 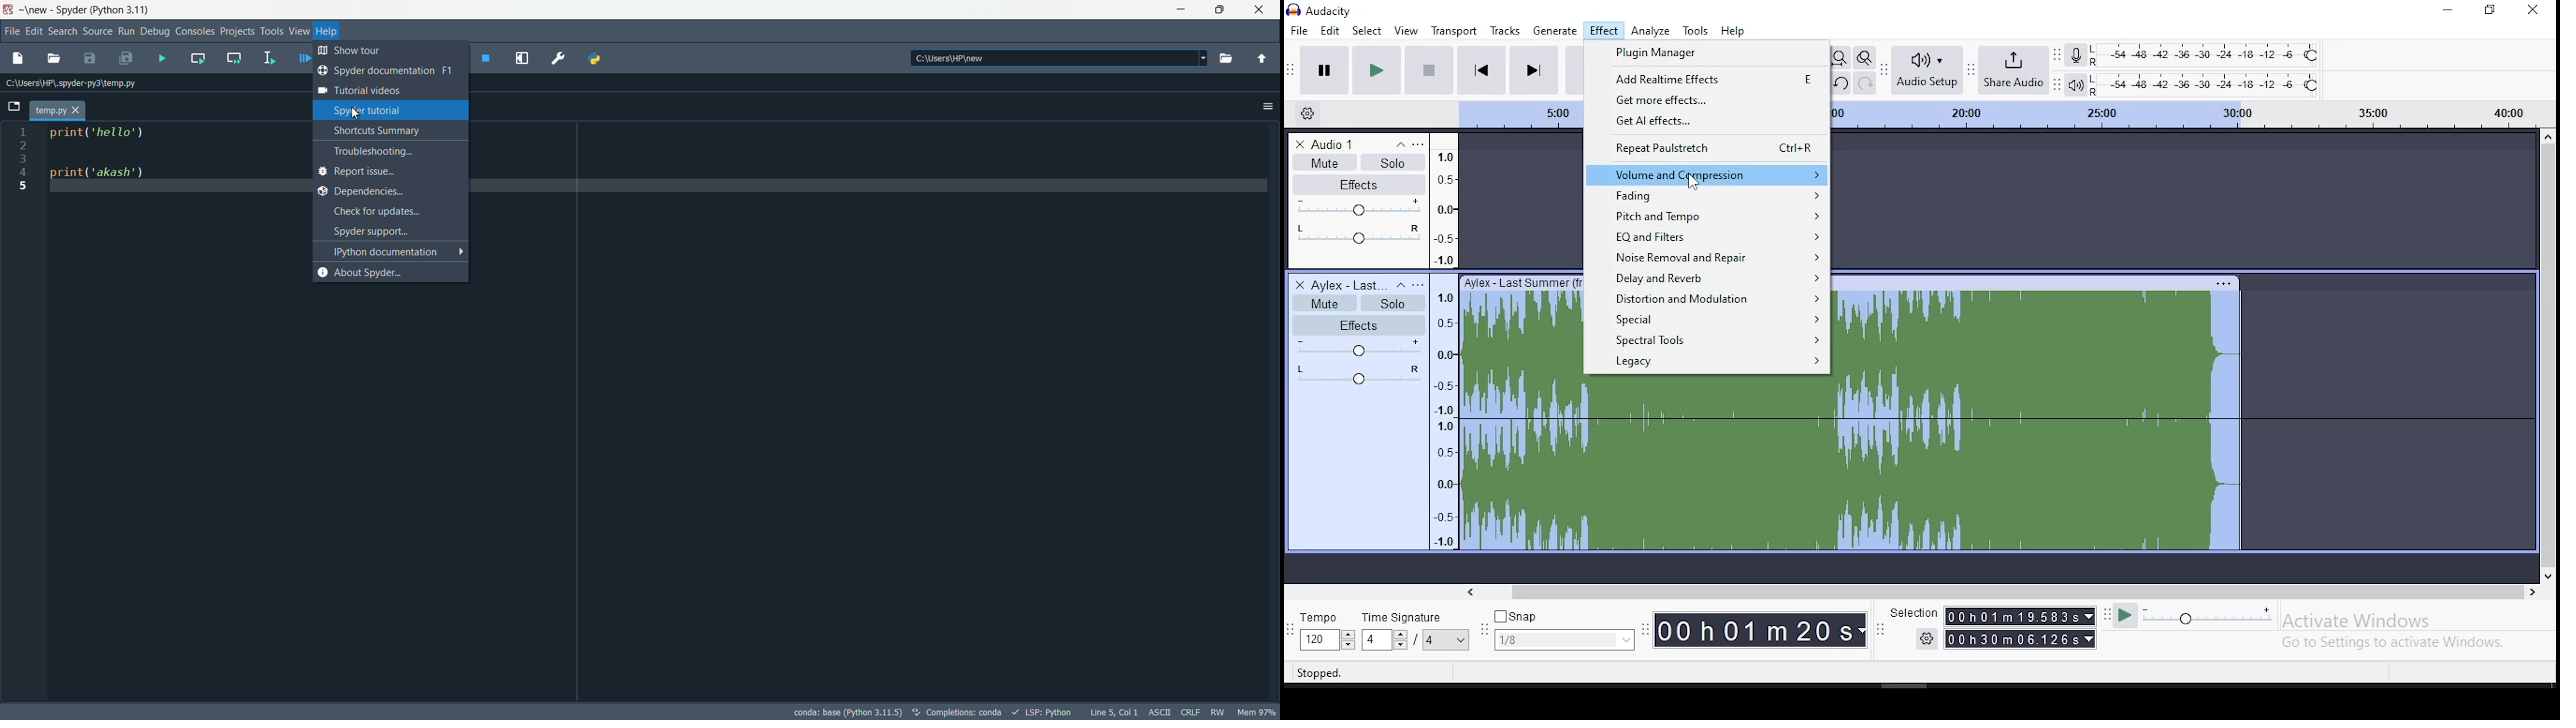 What do you see at coordinates (1706, 257) in the screenshot?
I see `noise removal and repair` at bounding box center [1706, 257].